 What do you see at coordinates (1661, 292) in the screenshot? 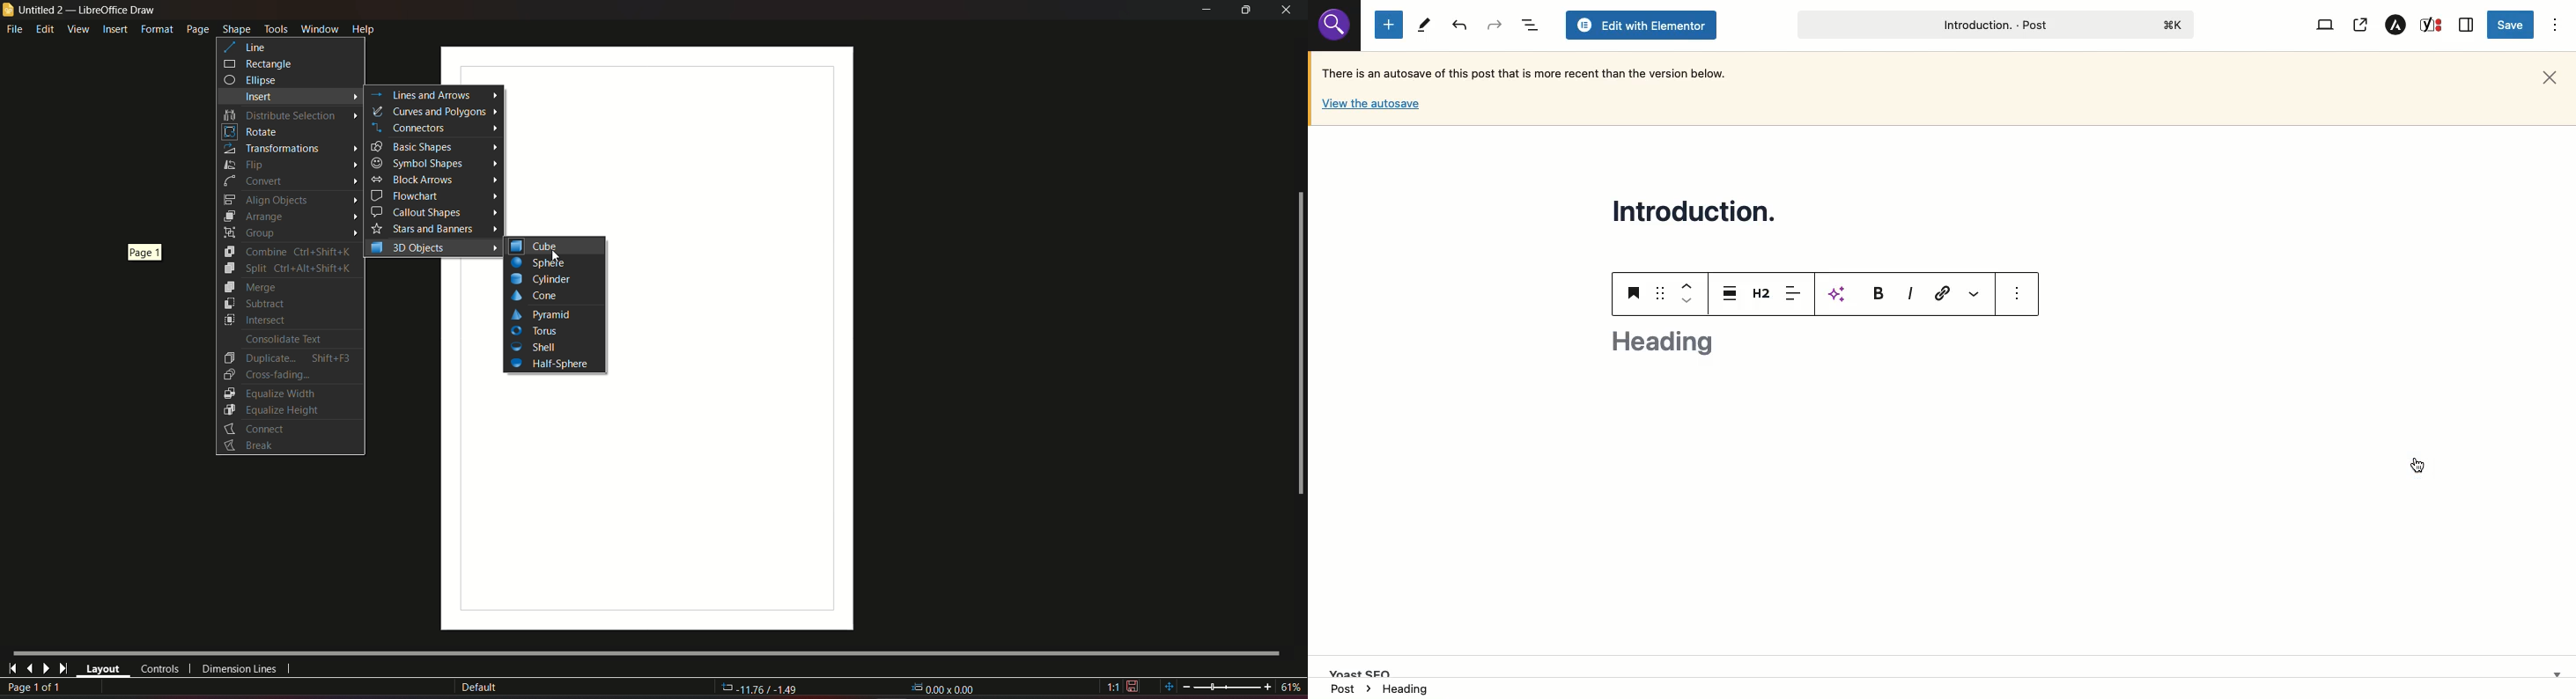
I see `Drag` at bounding box center [1661, 292].